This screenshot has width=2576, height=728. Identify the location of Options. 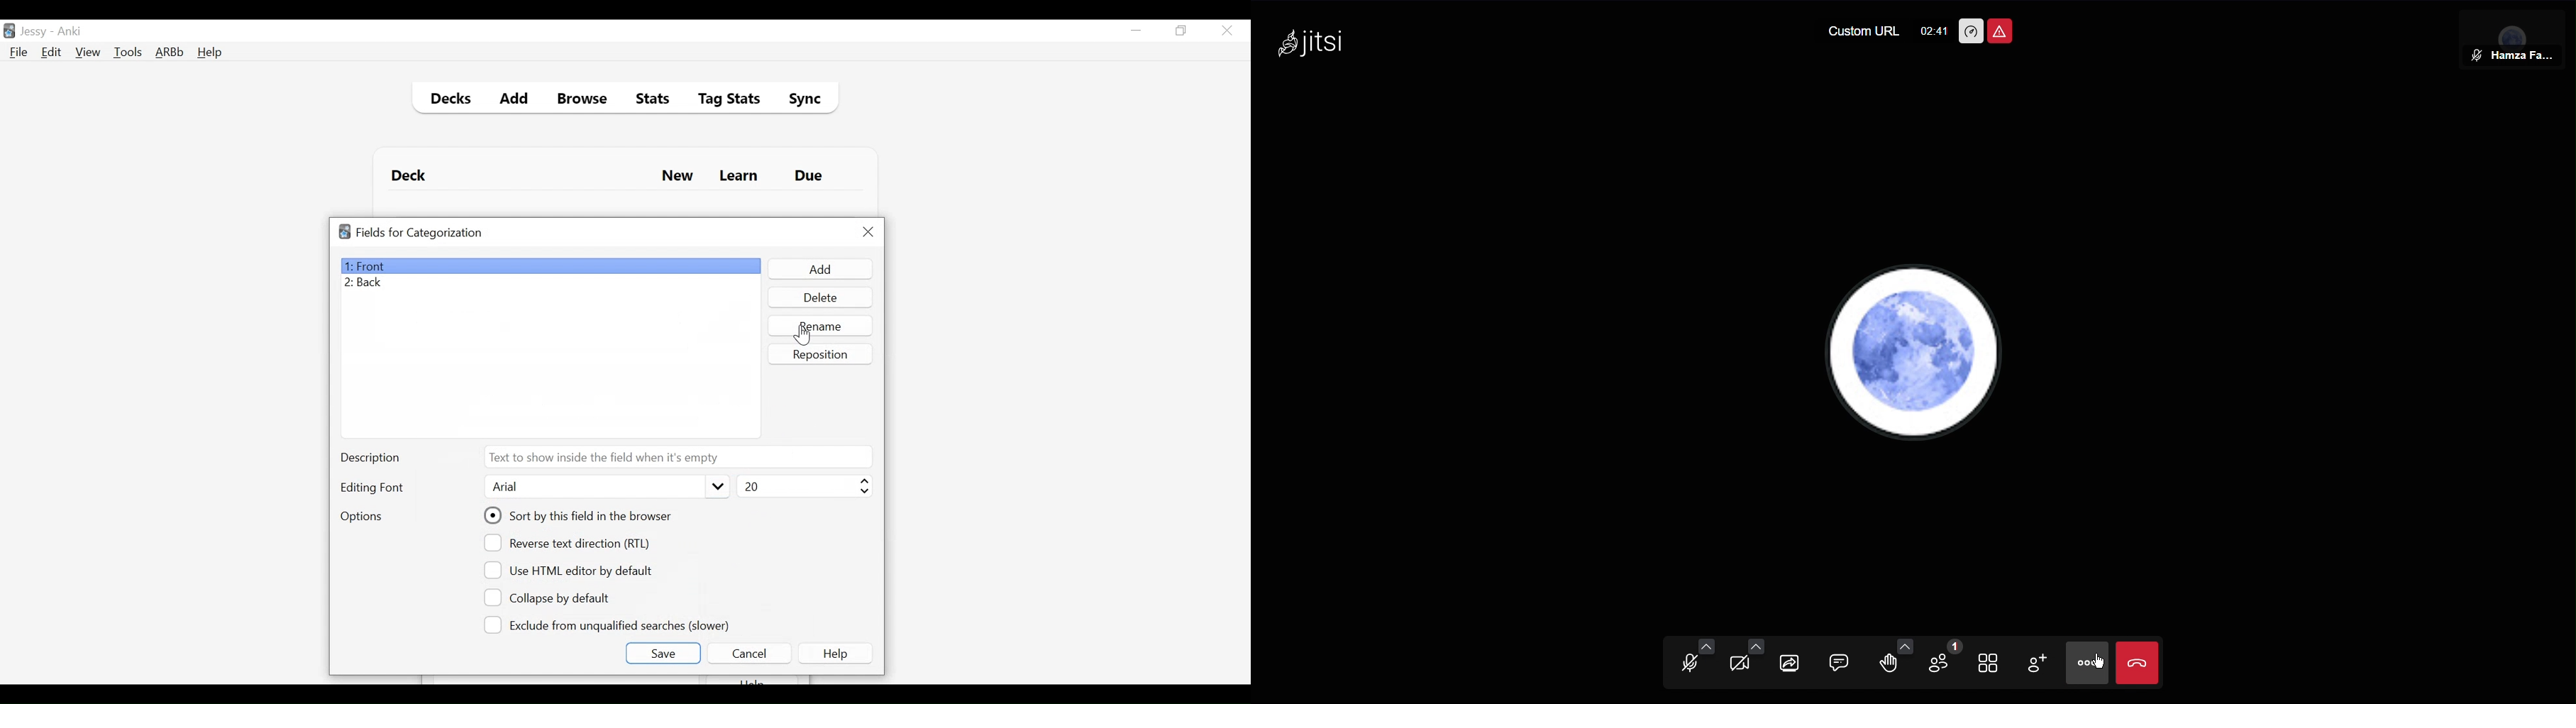
(361, 518).